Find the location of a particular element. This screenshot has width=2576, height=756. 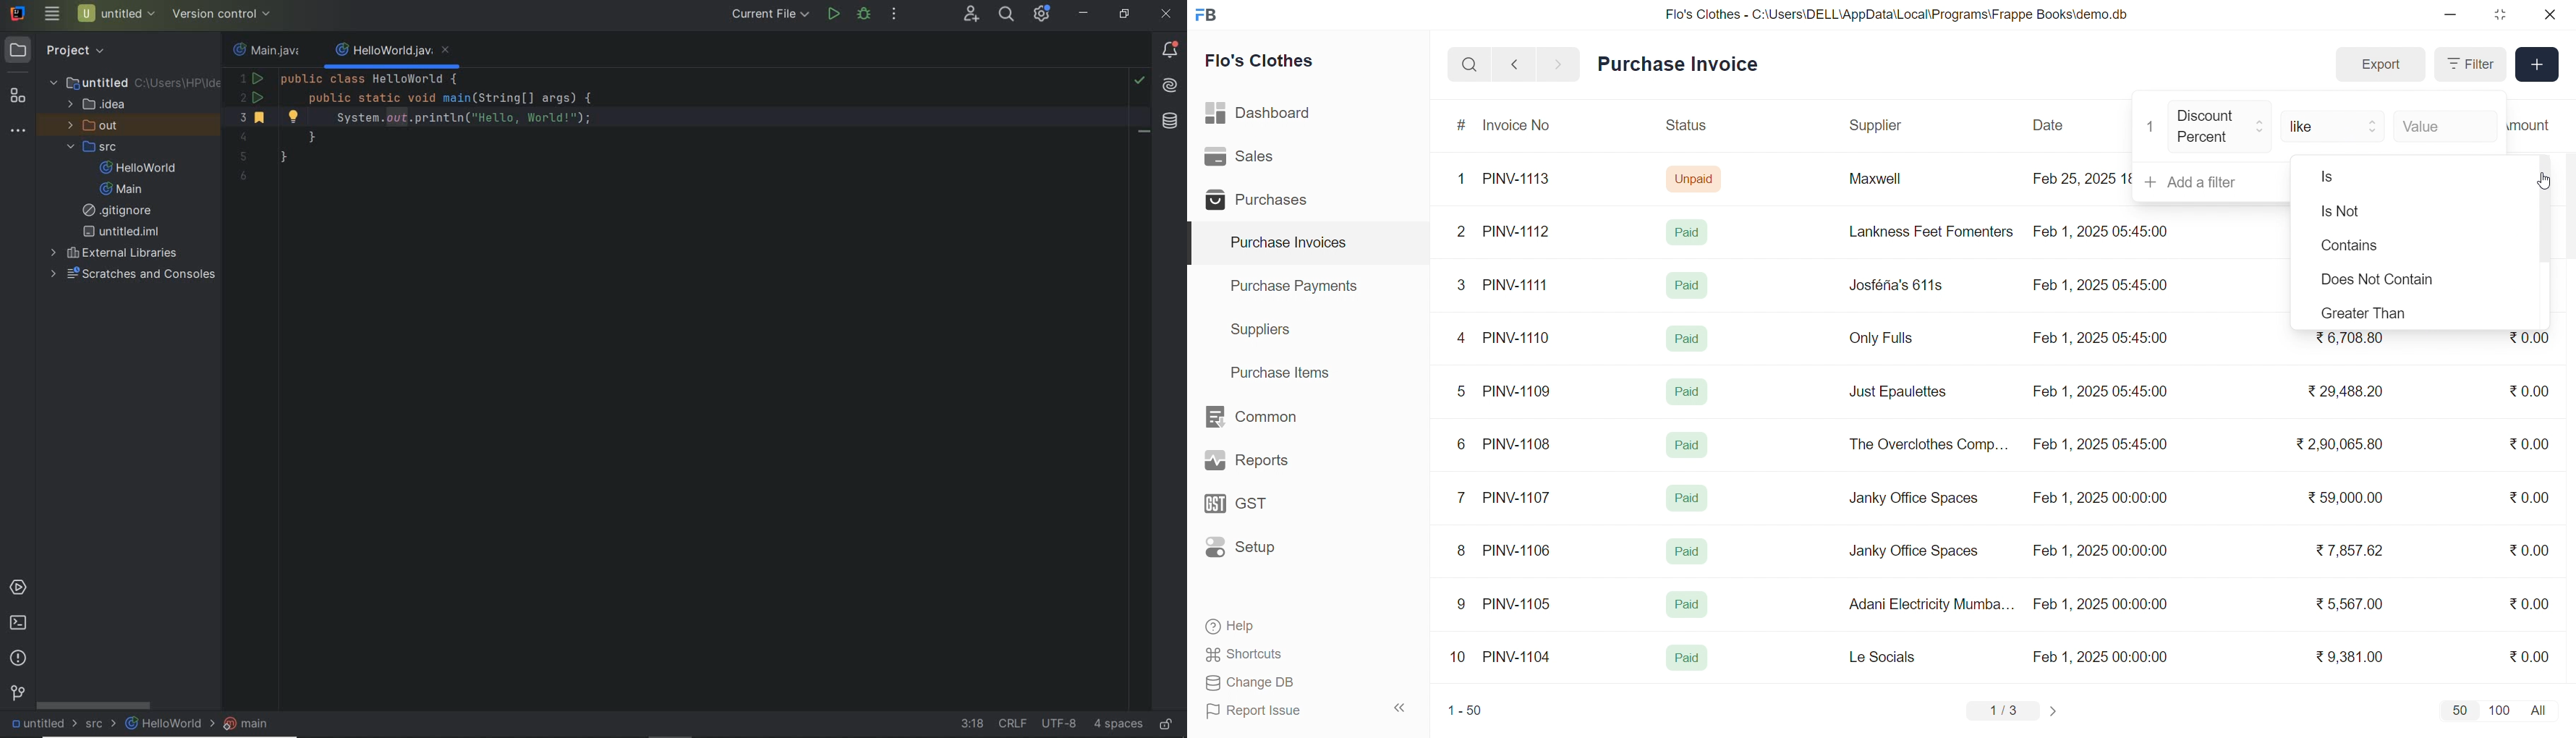

Le Socials is located at coordinates (1895, 656).